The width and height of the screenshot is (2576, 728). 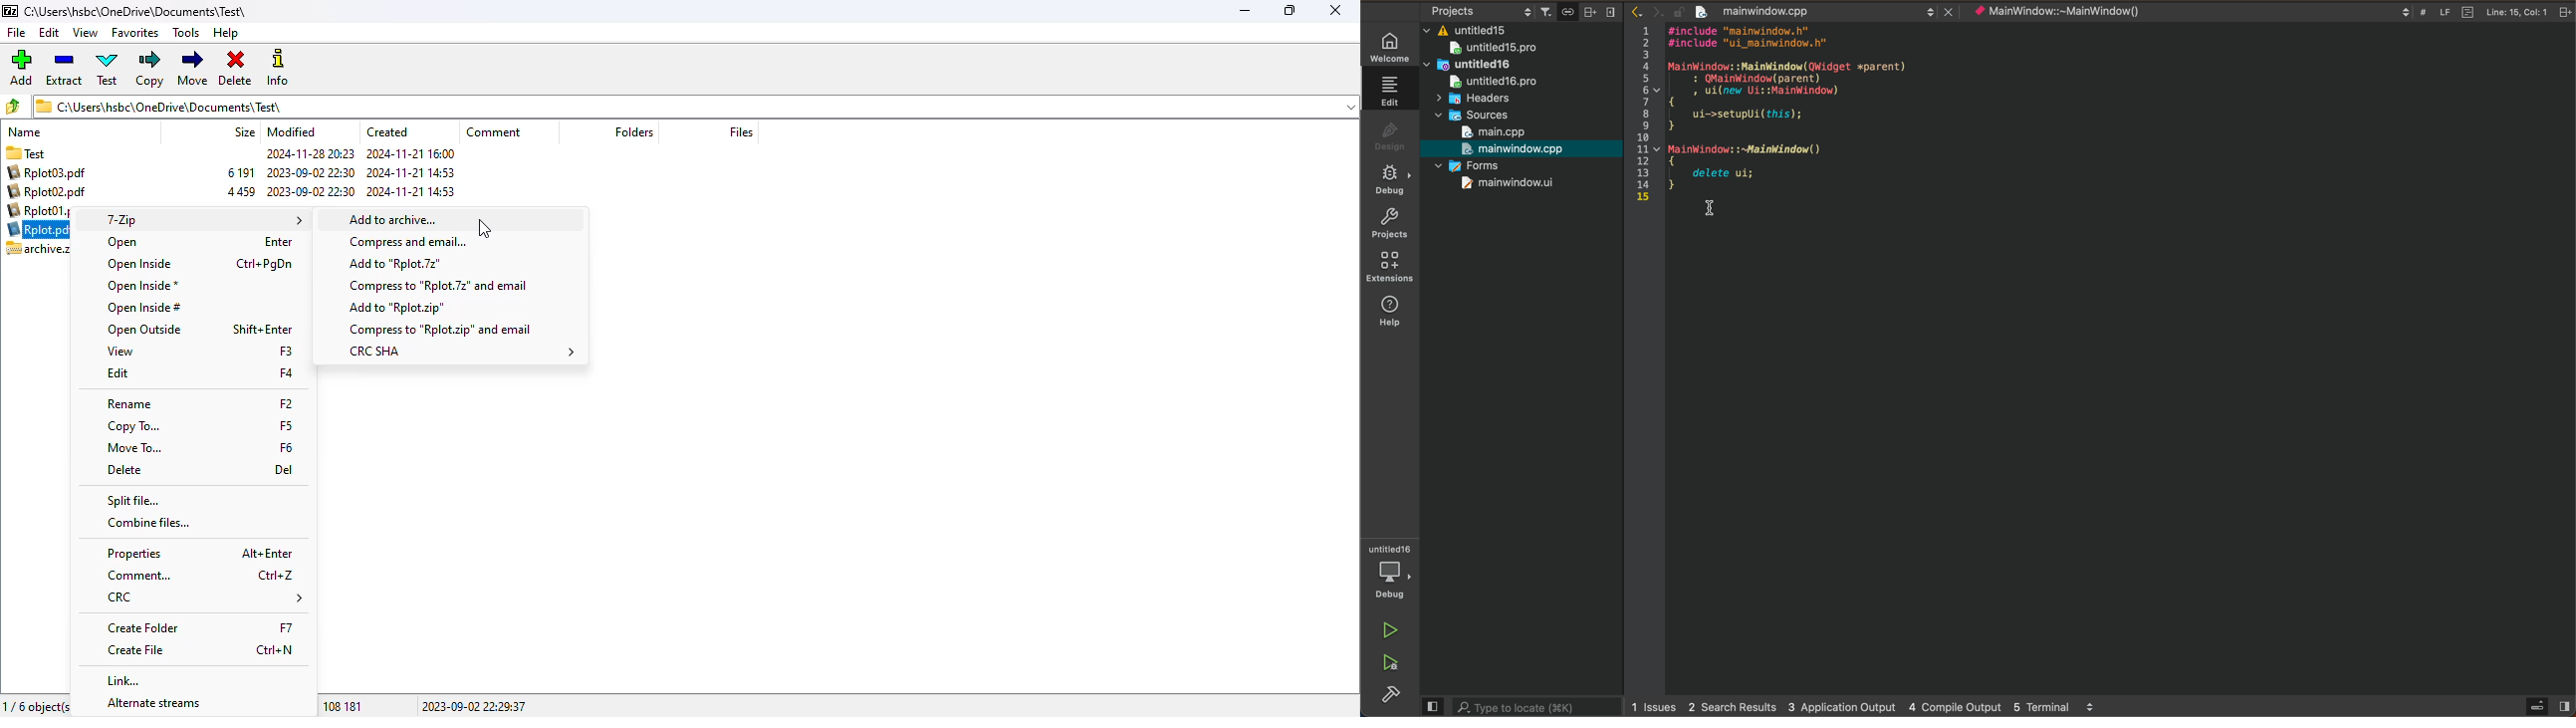 I want to click on 1/6 object(s) selected, so click(x=36, y=705).